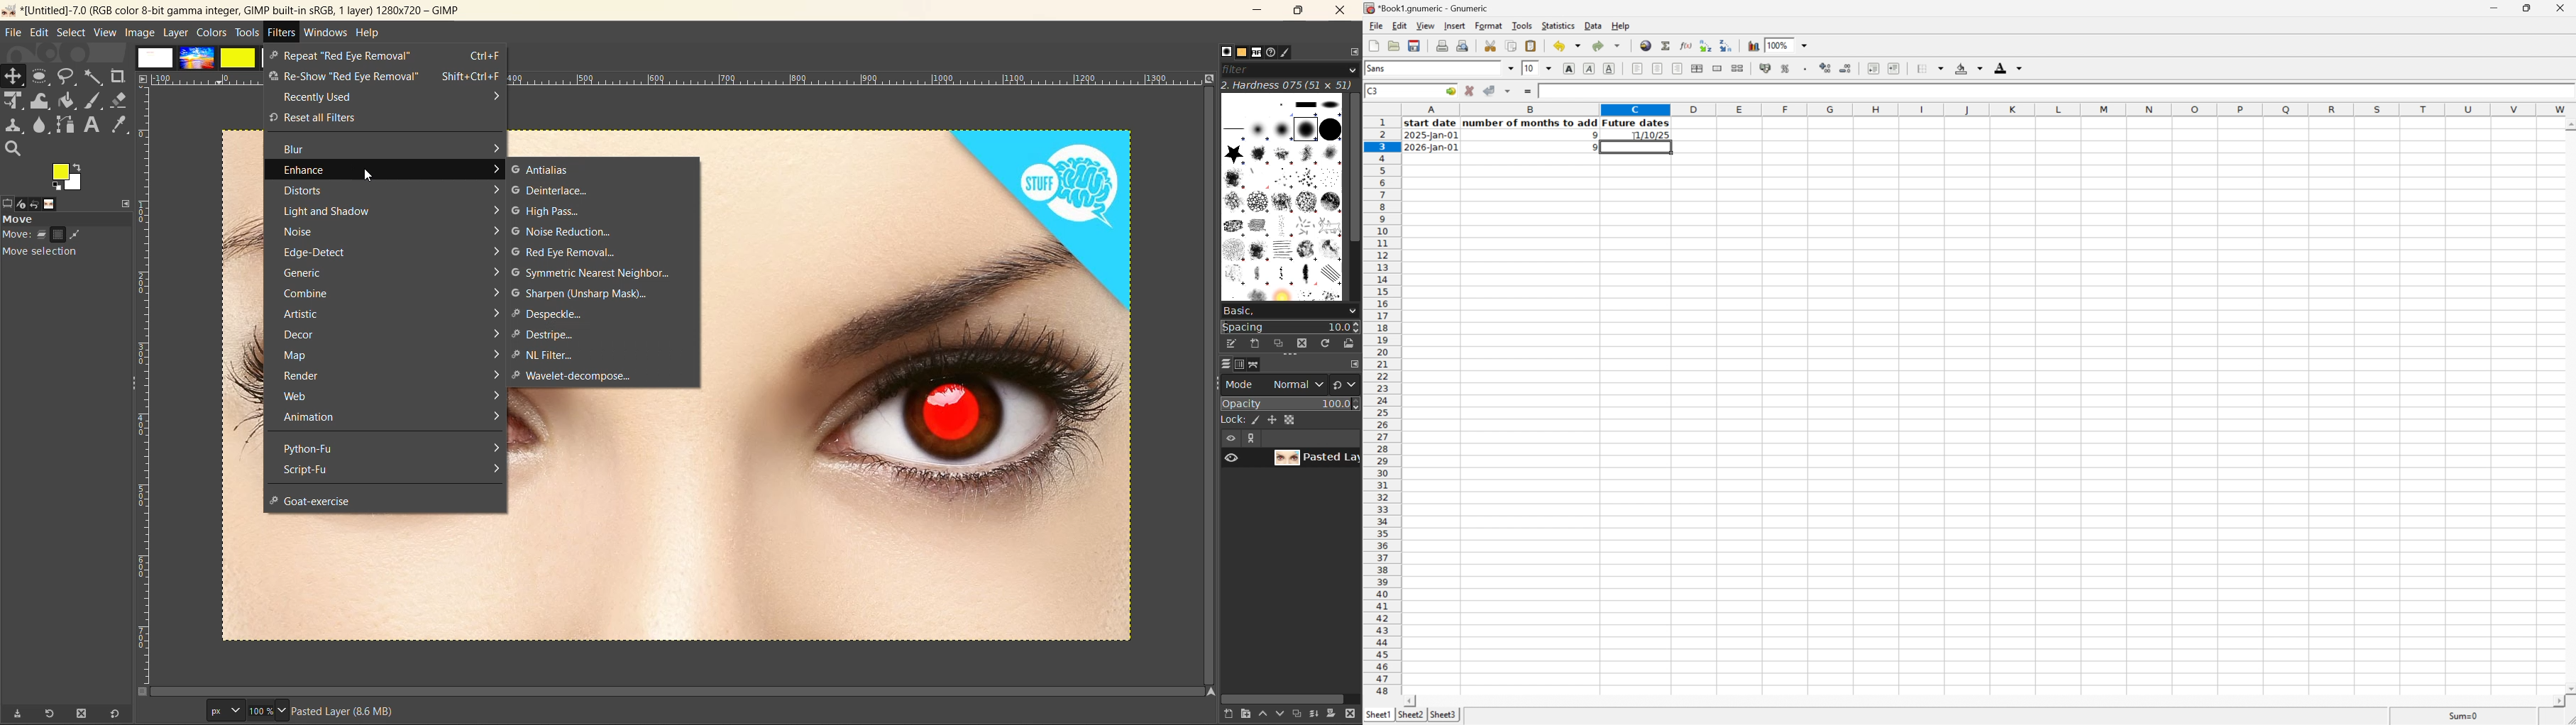 This screenshot has width=2576, height=728. Describe the element at coordinates (592, 274) in the screenshot. I see `symmetric nearest neighbour` at that location.